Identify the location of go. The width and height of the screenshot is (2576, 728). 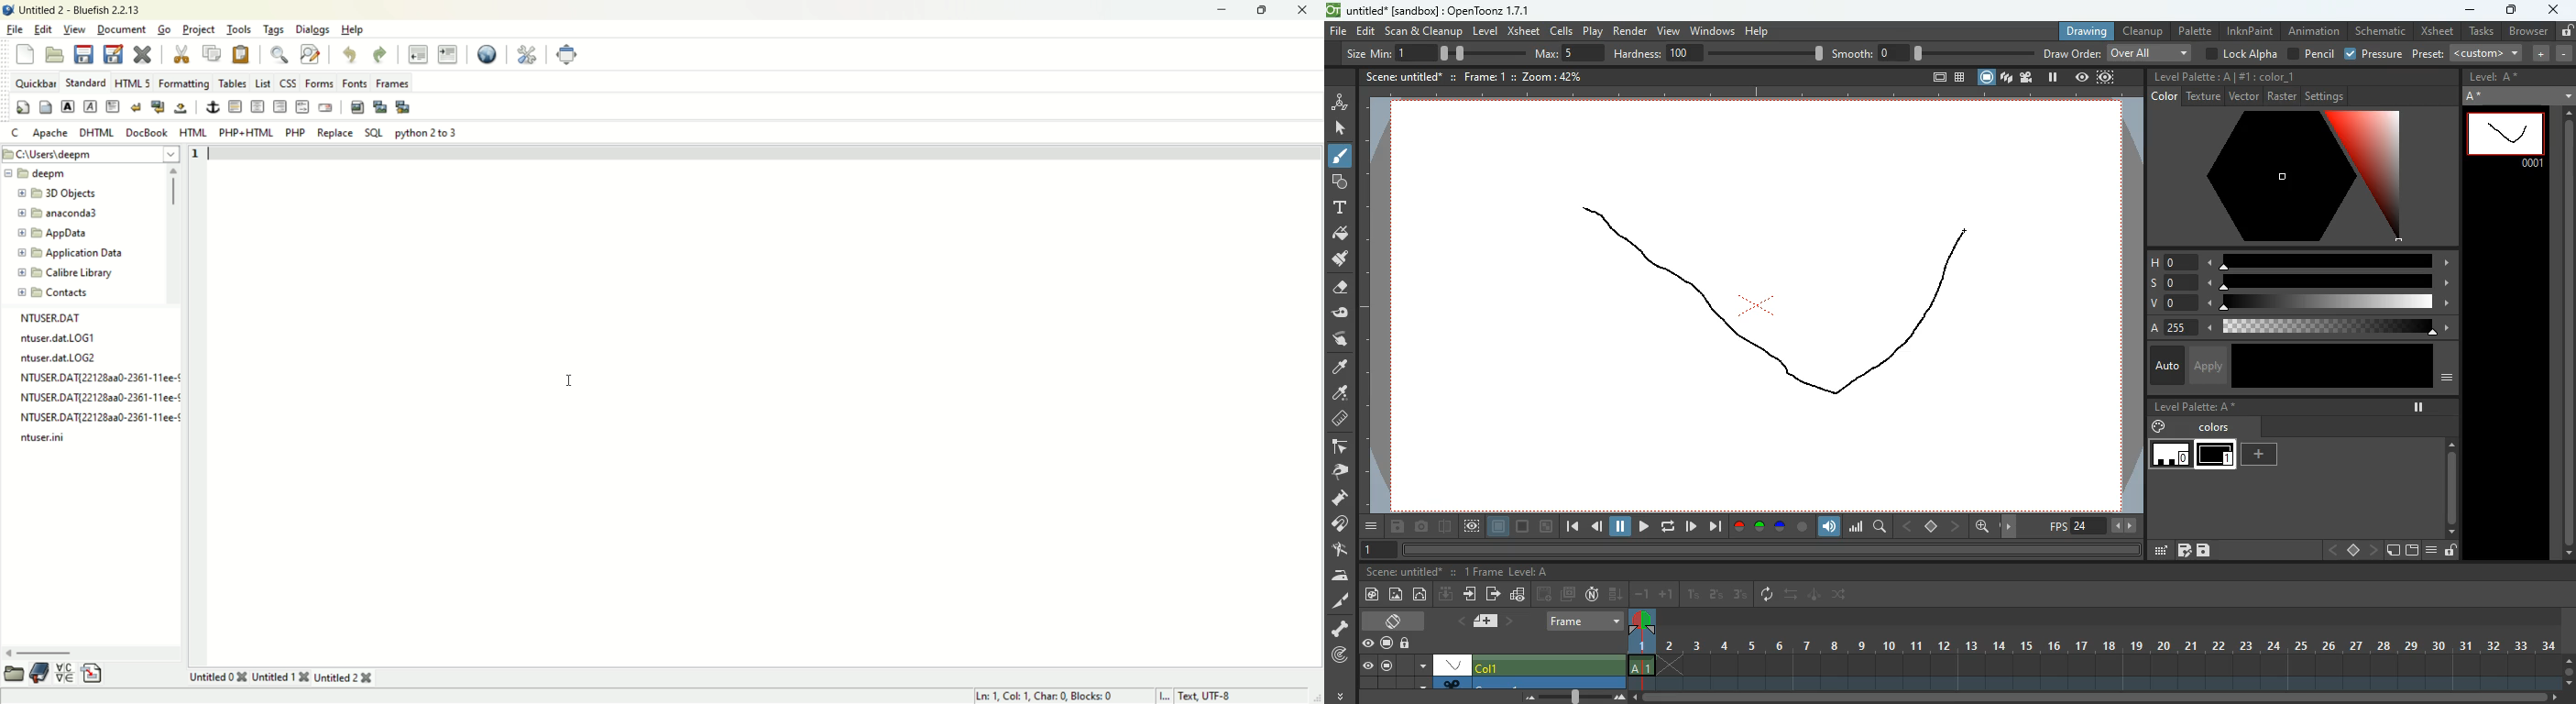
(164, 28).